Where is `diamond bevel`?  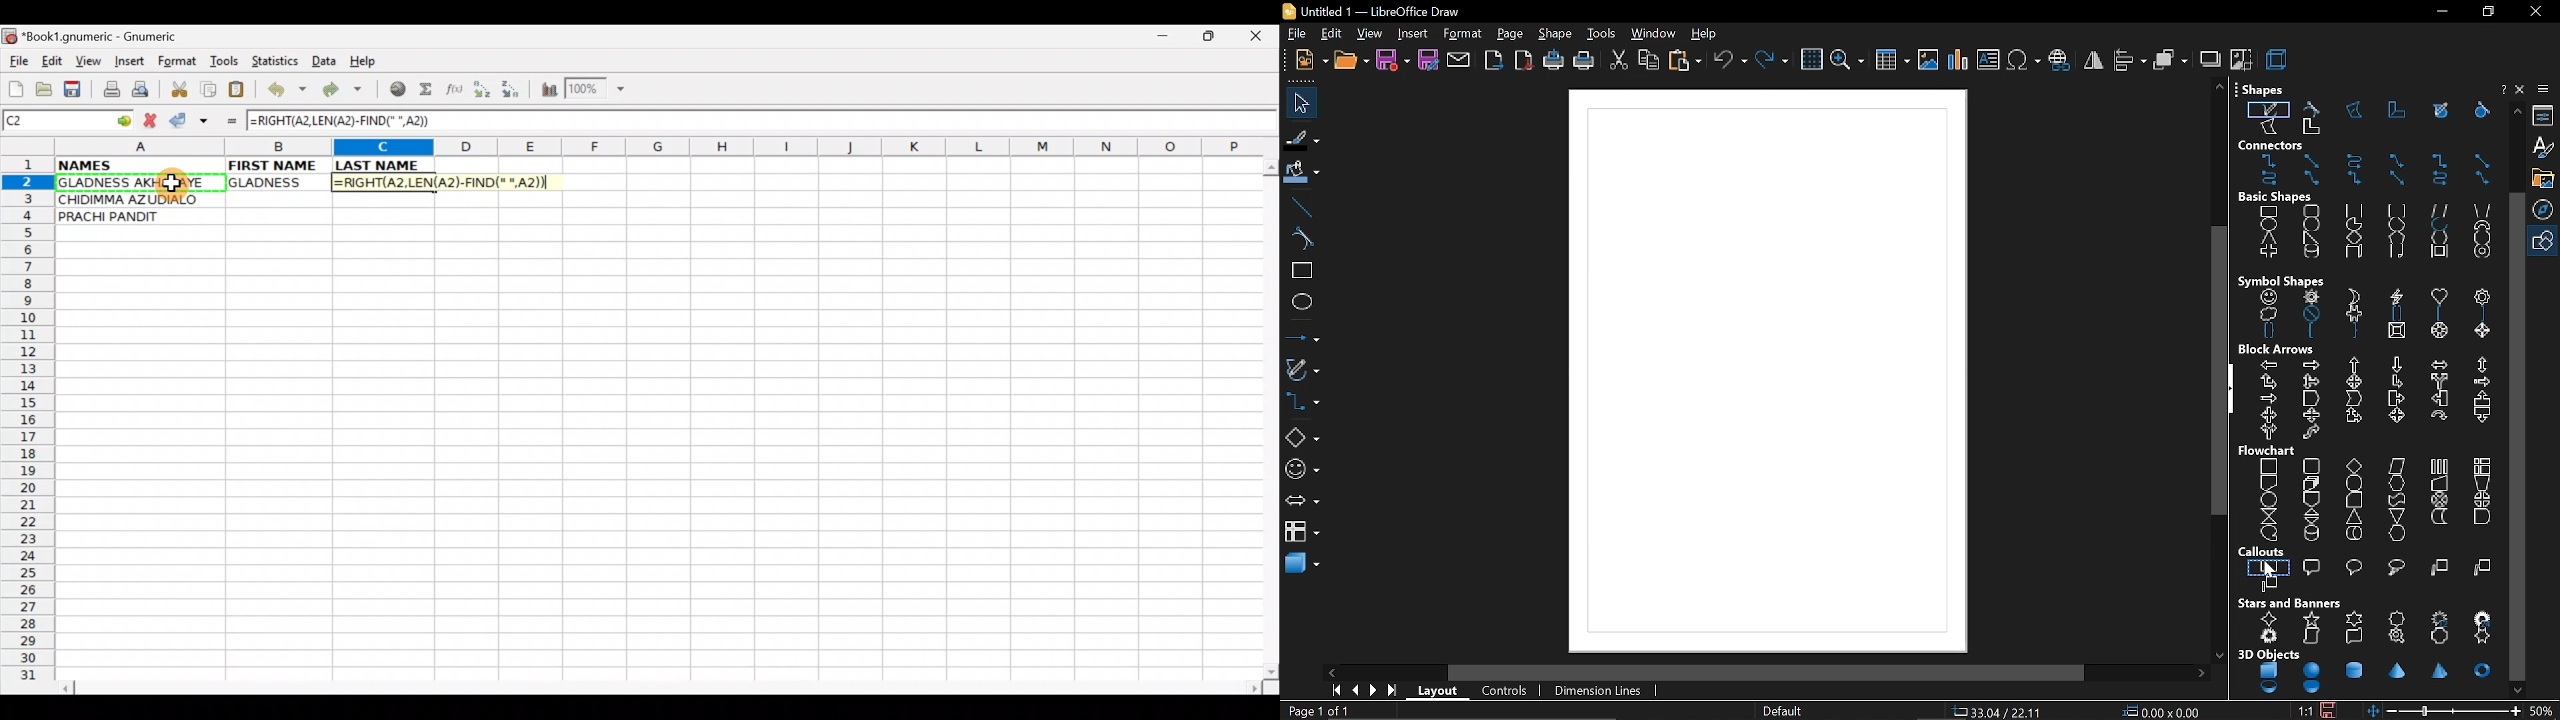 diamond bevel is located at coordinates (2481, 332).